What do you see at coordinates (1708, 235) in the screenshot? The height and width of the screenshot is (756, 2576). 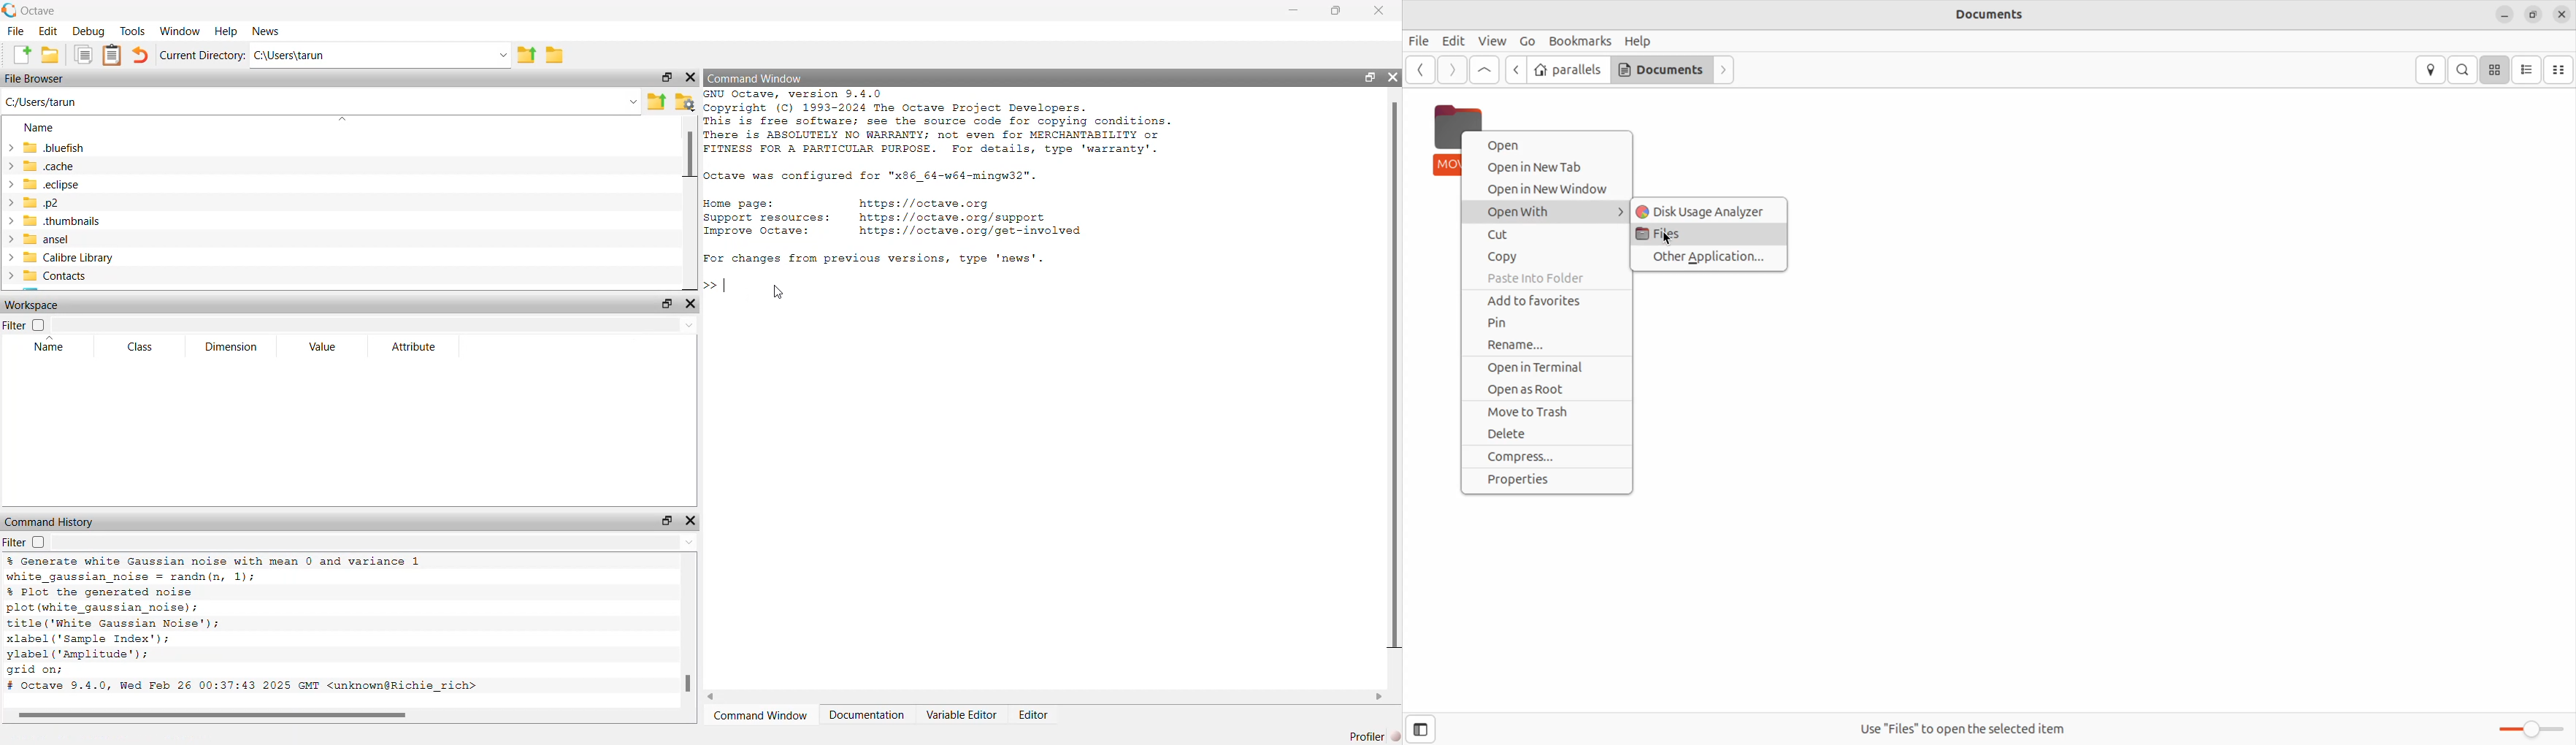 I see `Files` at bounding box center [1708, 235].